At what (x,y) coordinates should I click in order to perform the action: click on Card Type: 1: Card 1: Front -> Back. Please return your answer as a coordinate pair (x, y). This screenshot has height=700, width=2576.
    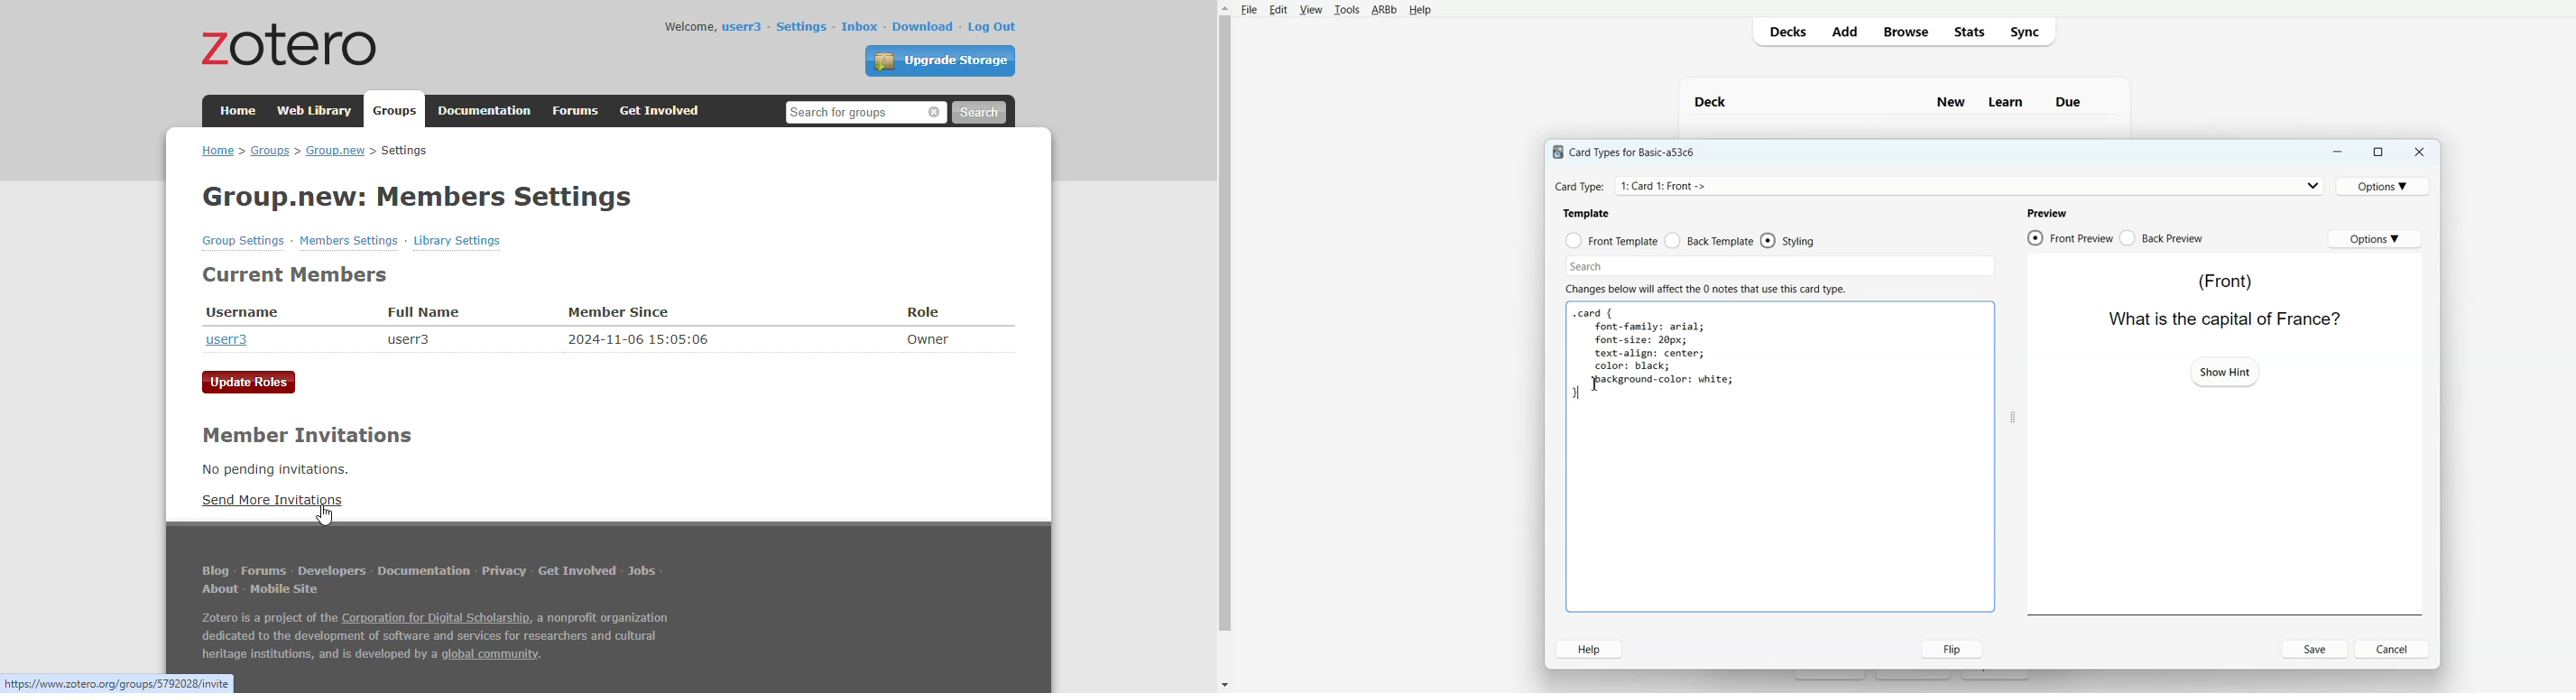
    Looking at the image, I should click on (1682, 186).